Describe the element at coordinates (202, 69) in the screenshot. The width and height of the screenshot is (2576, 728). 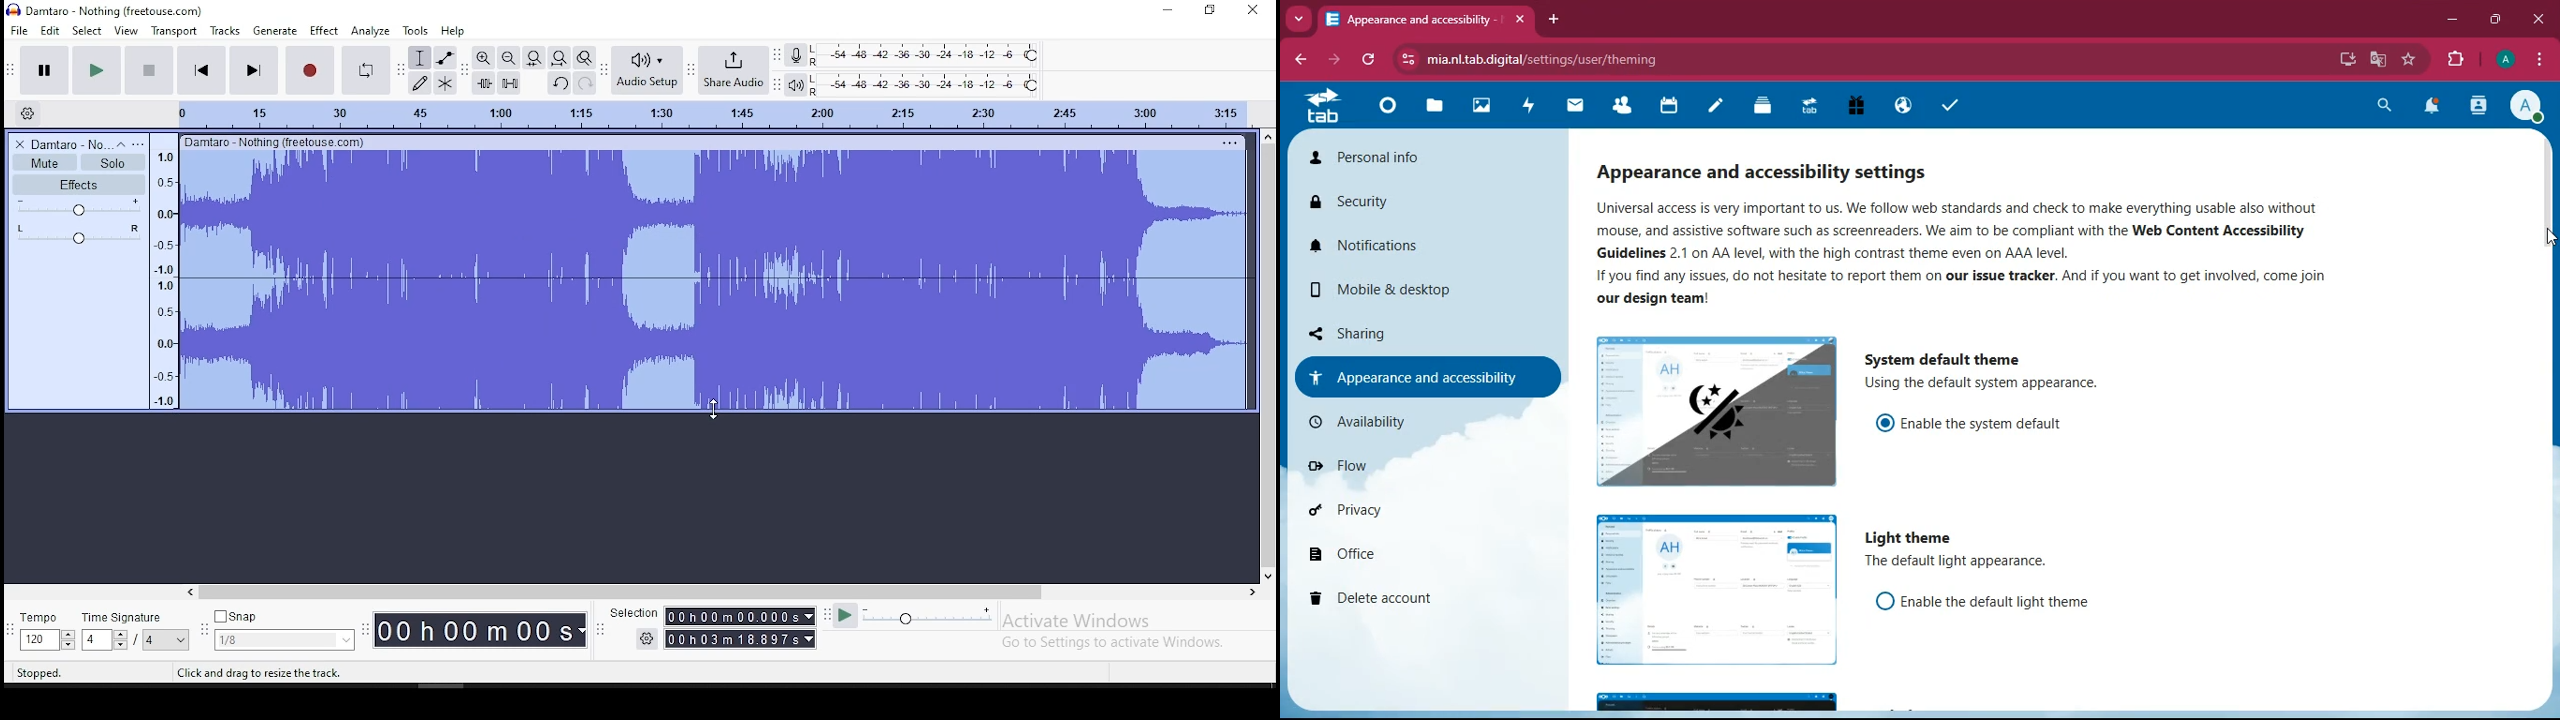
I see `skip to start` at that location.